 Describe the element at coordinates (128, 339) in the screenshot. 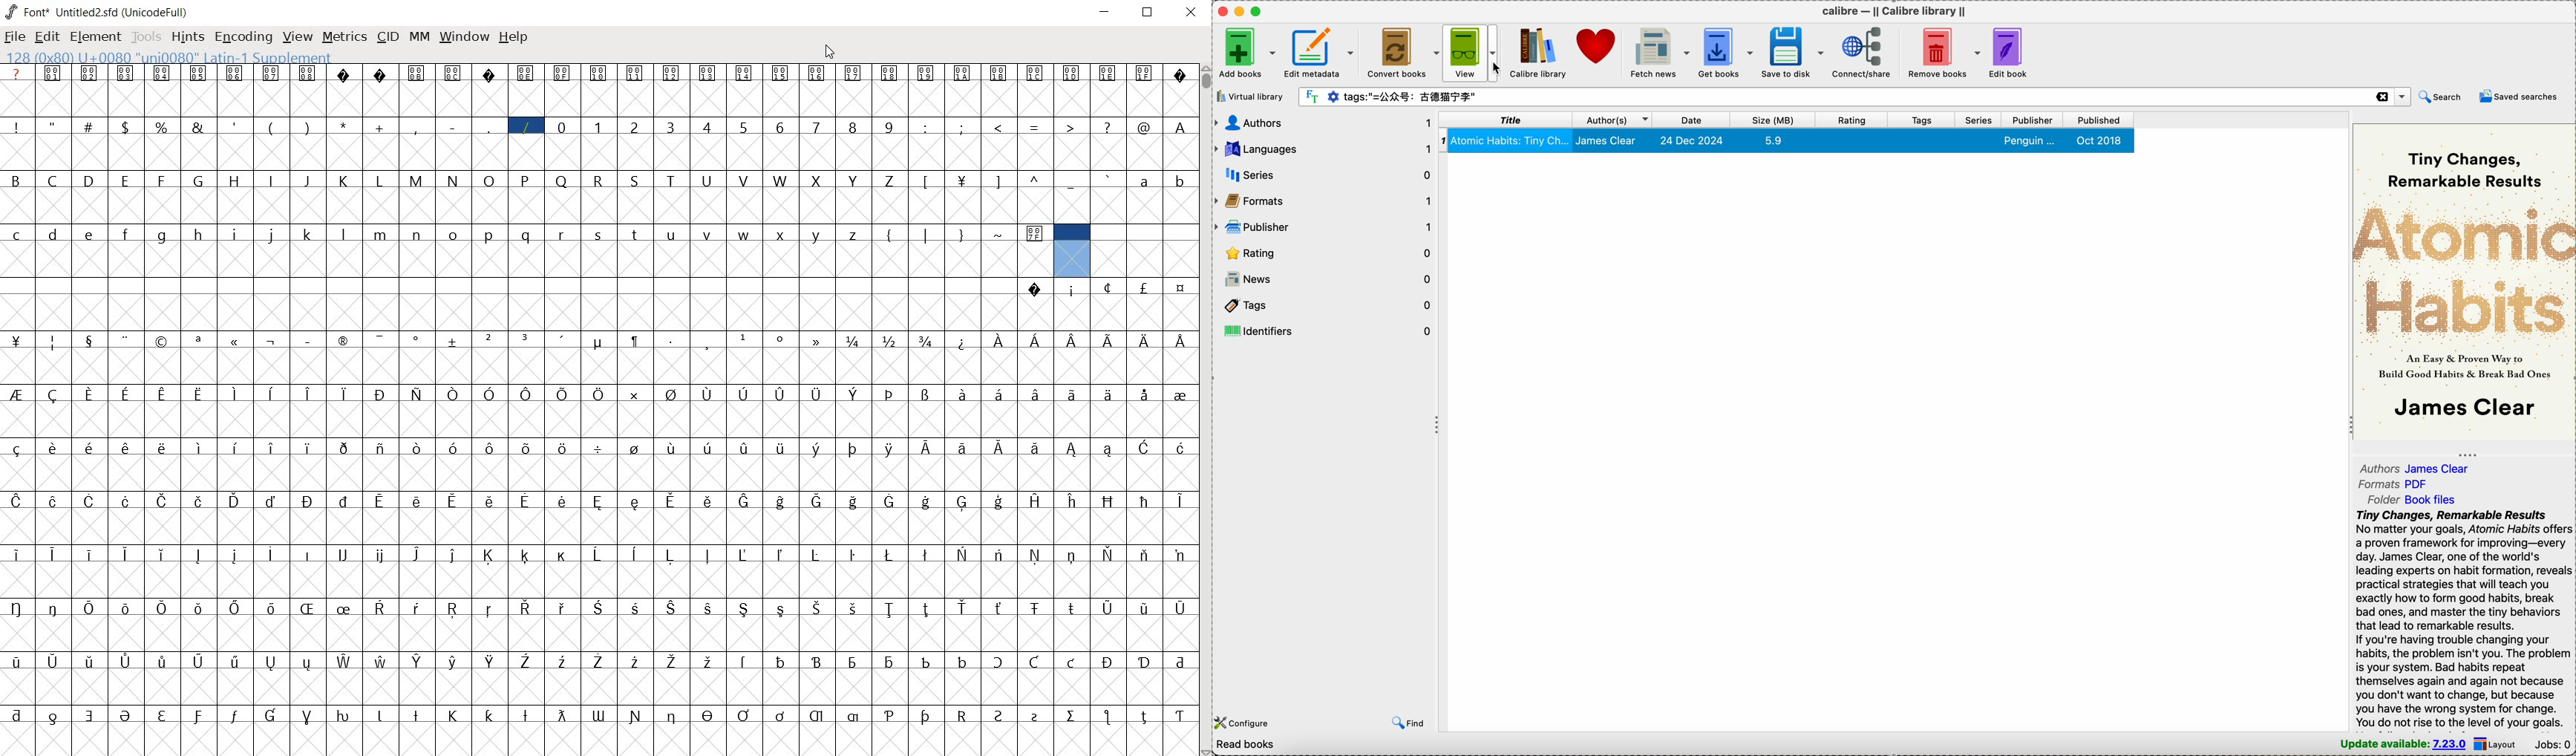

I see `Symbol` at that location.